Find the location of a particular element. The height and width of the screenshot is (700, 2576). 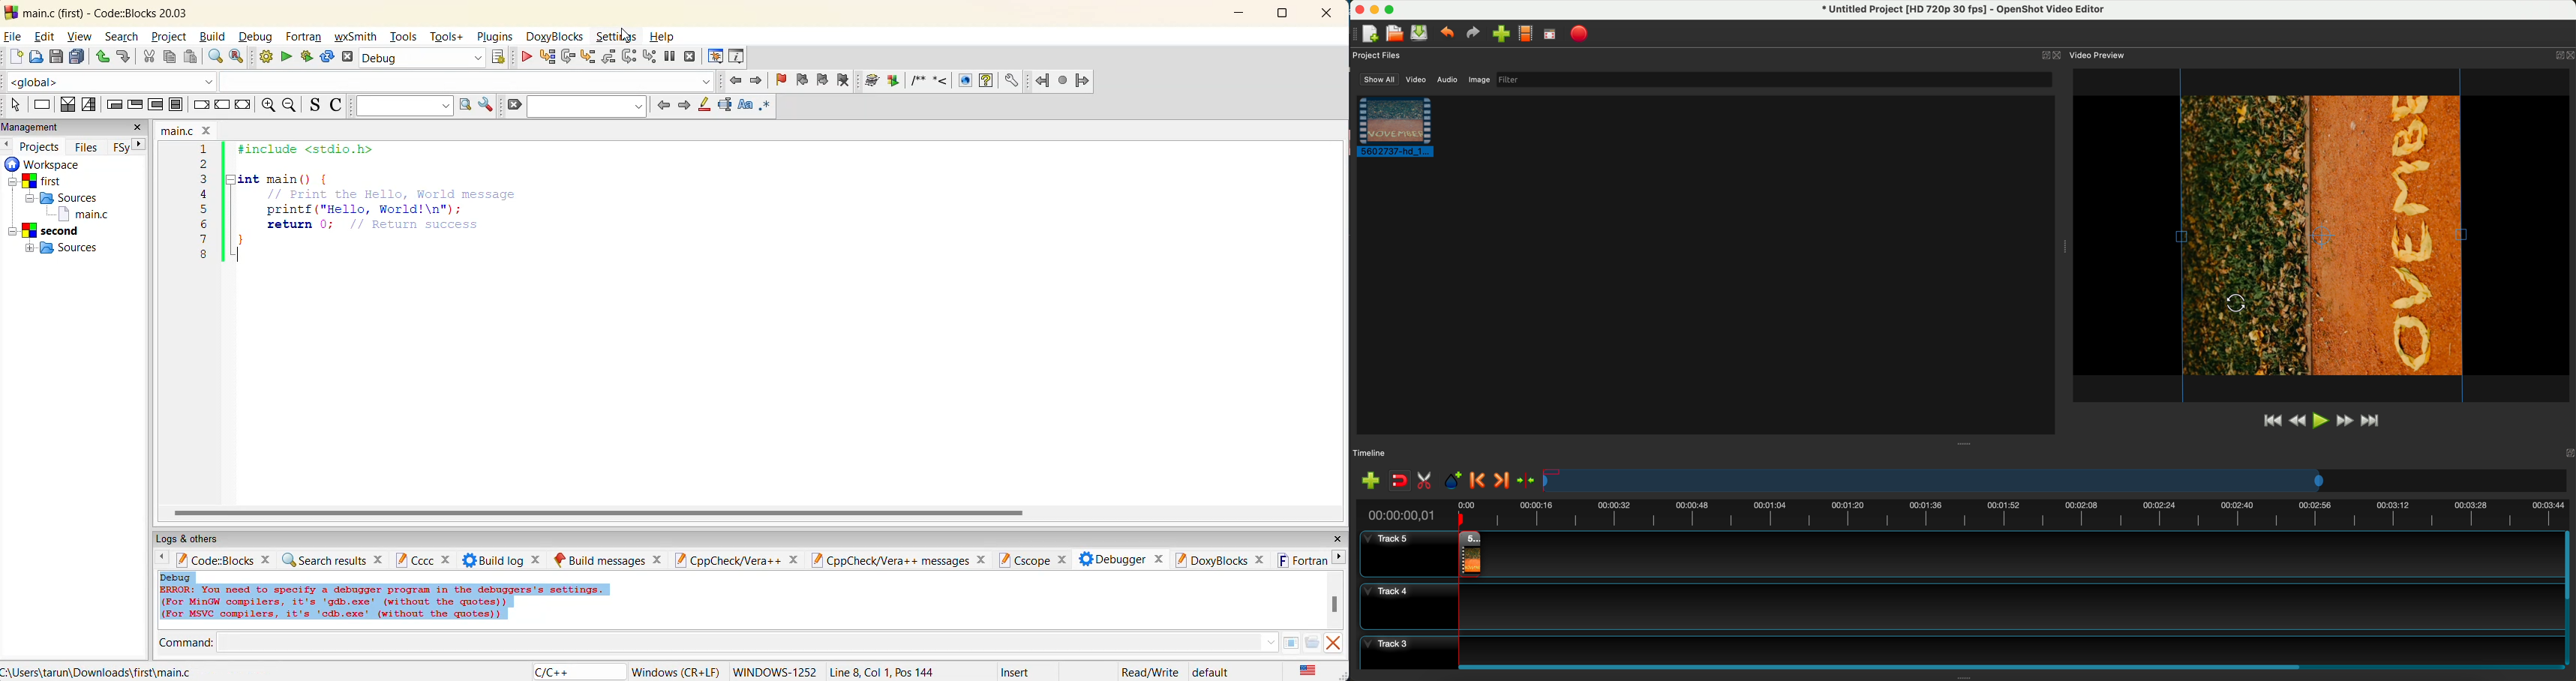

1 #include <stdio.h>2 3 int main() { 4 // Print the Hello, World message 5 printf{"Hello, World!\n"}; 6 return 0; // Return success 7 8  is located at coordinates (378, 212).